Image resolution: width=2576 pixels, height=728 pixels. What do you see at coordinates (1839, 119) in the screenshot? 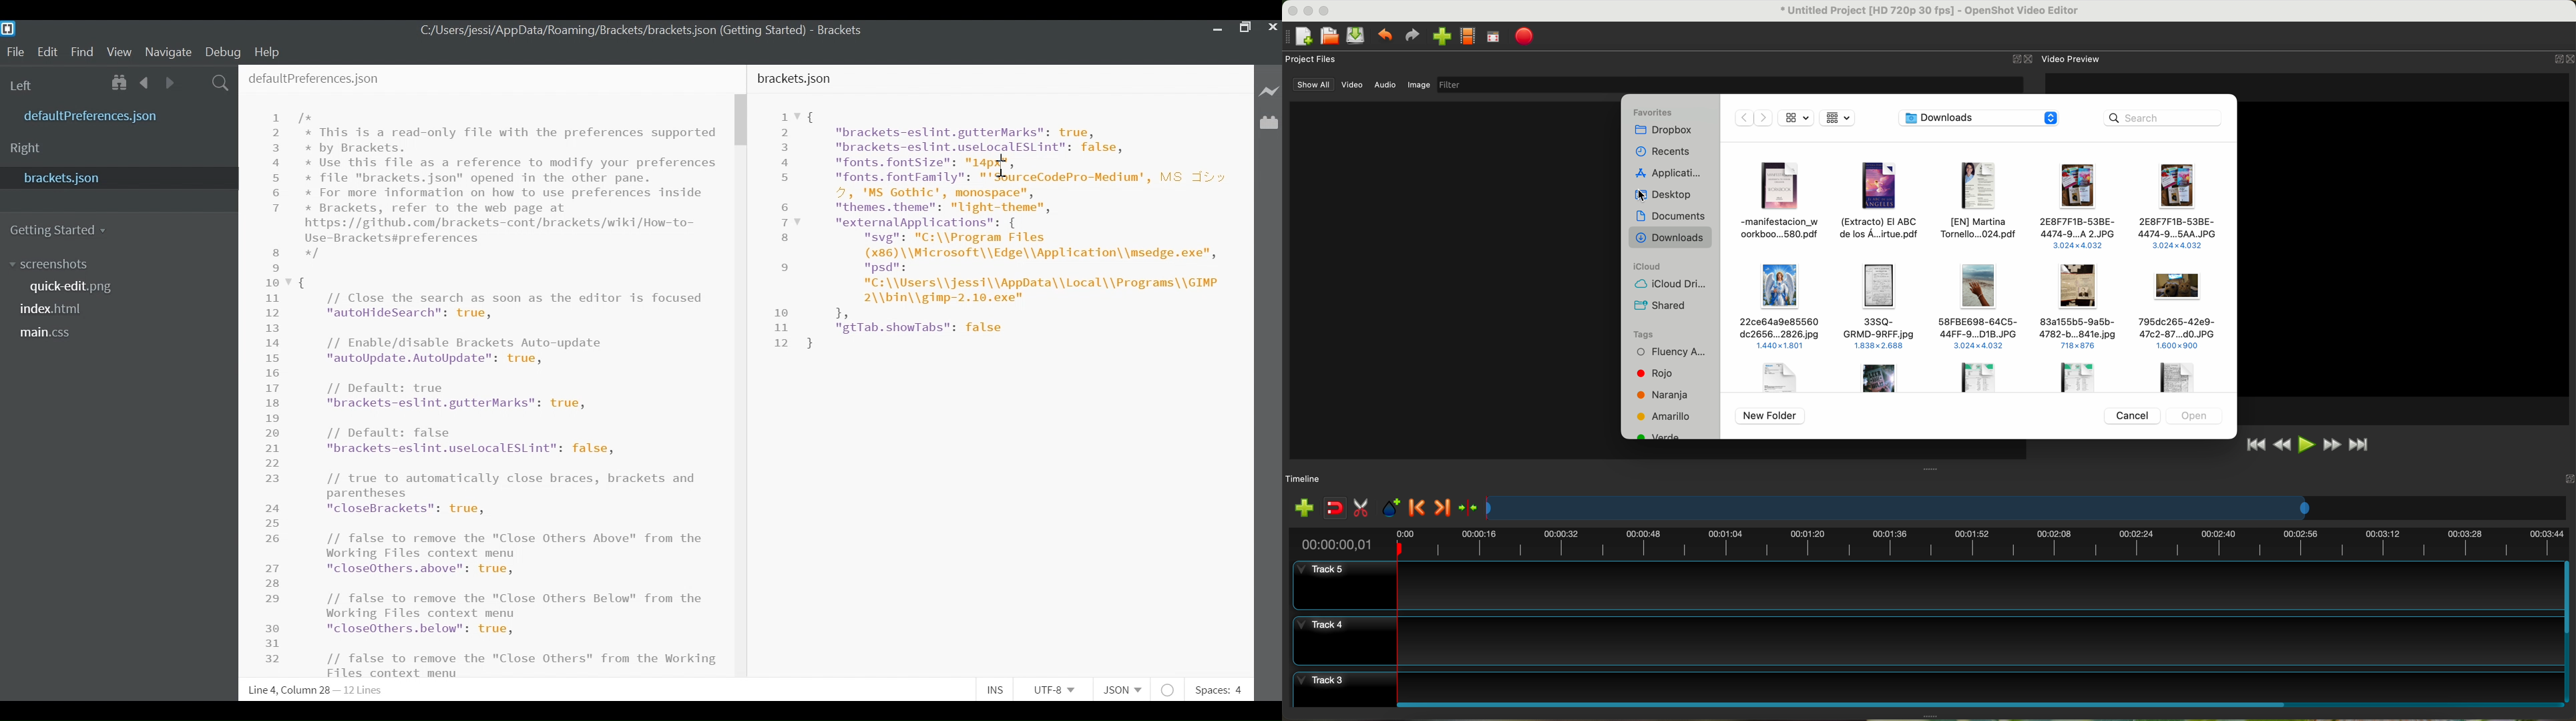
I see `grid view` at bounding box center [1839, 119].